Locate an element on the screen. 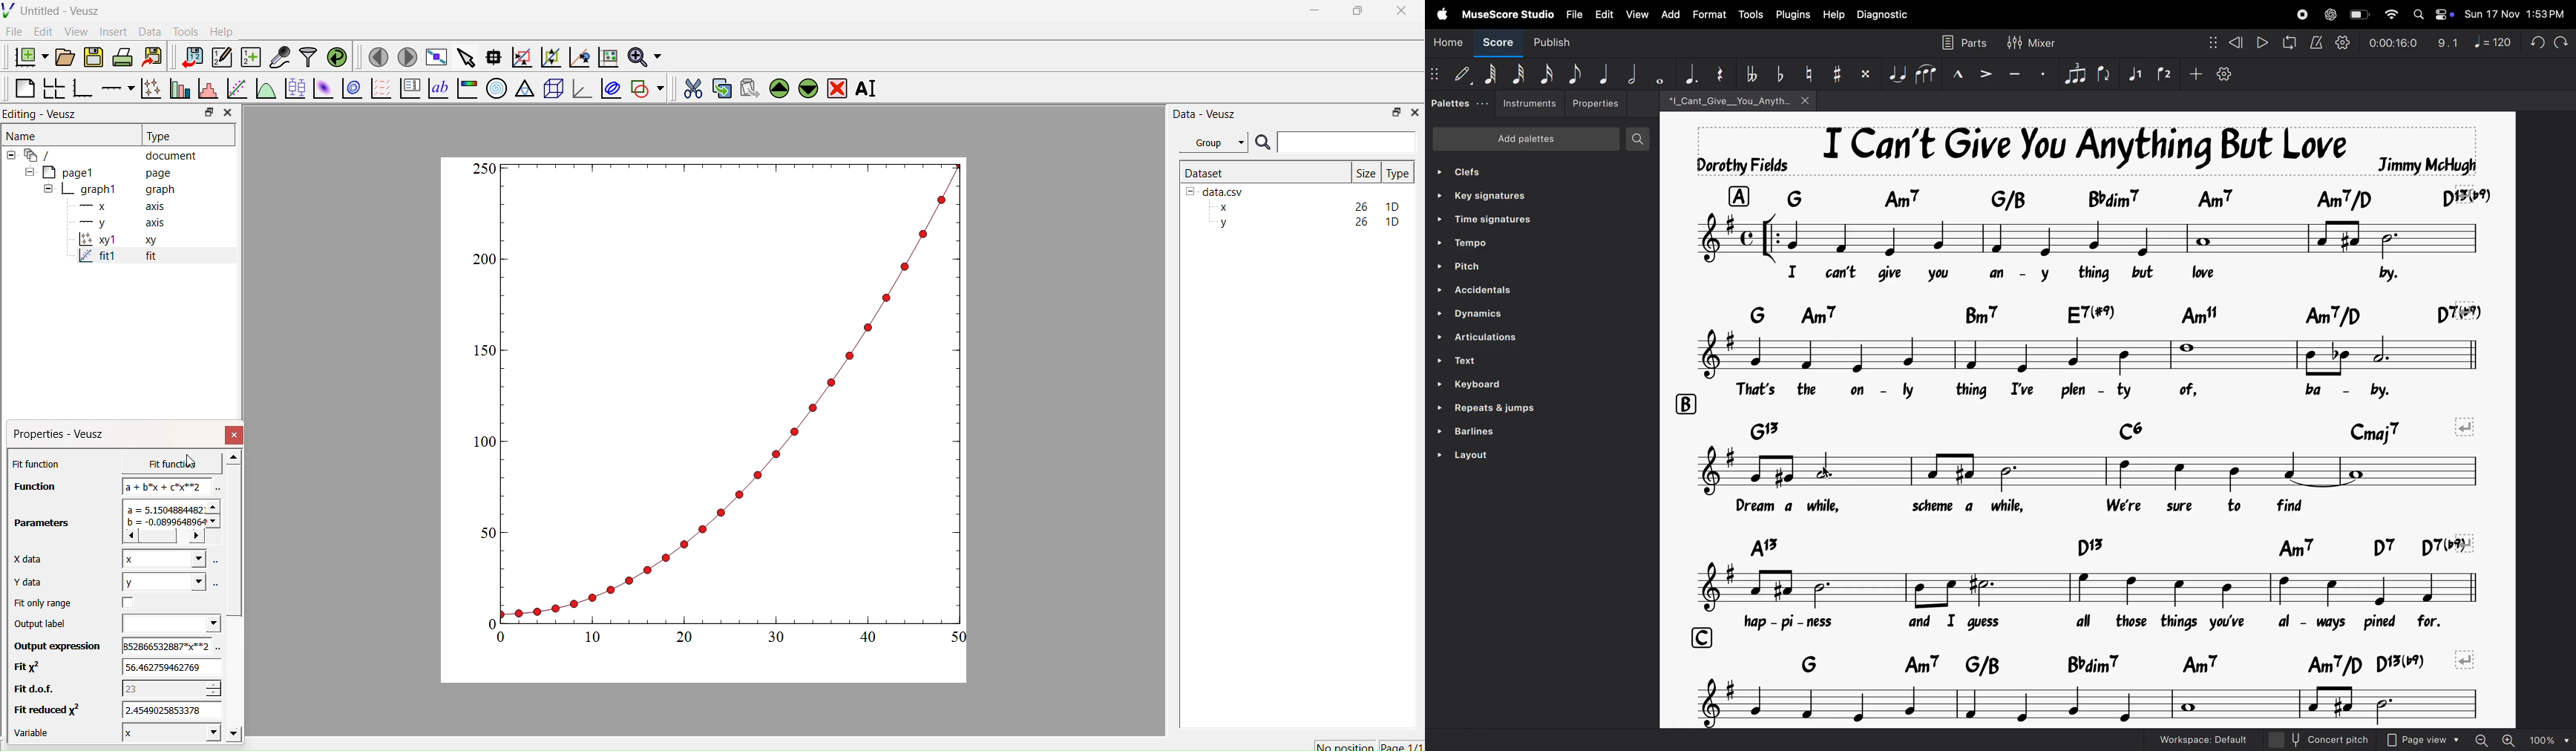 Image resolution: width=2576 pixels, height=756 pixels. Default is located at coordinates (1461, 74).